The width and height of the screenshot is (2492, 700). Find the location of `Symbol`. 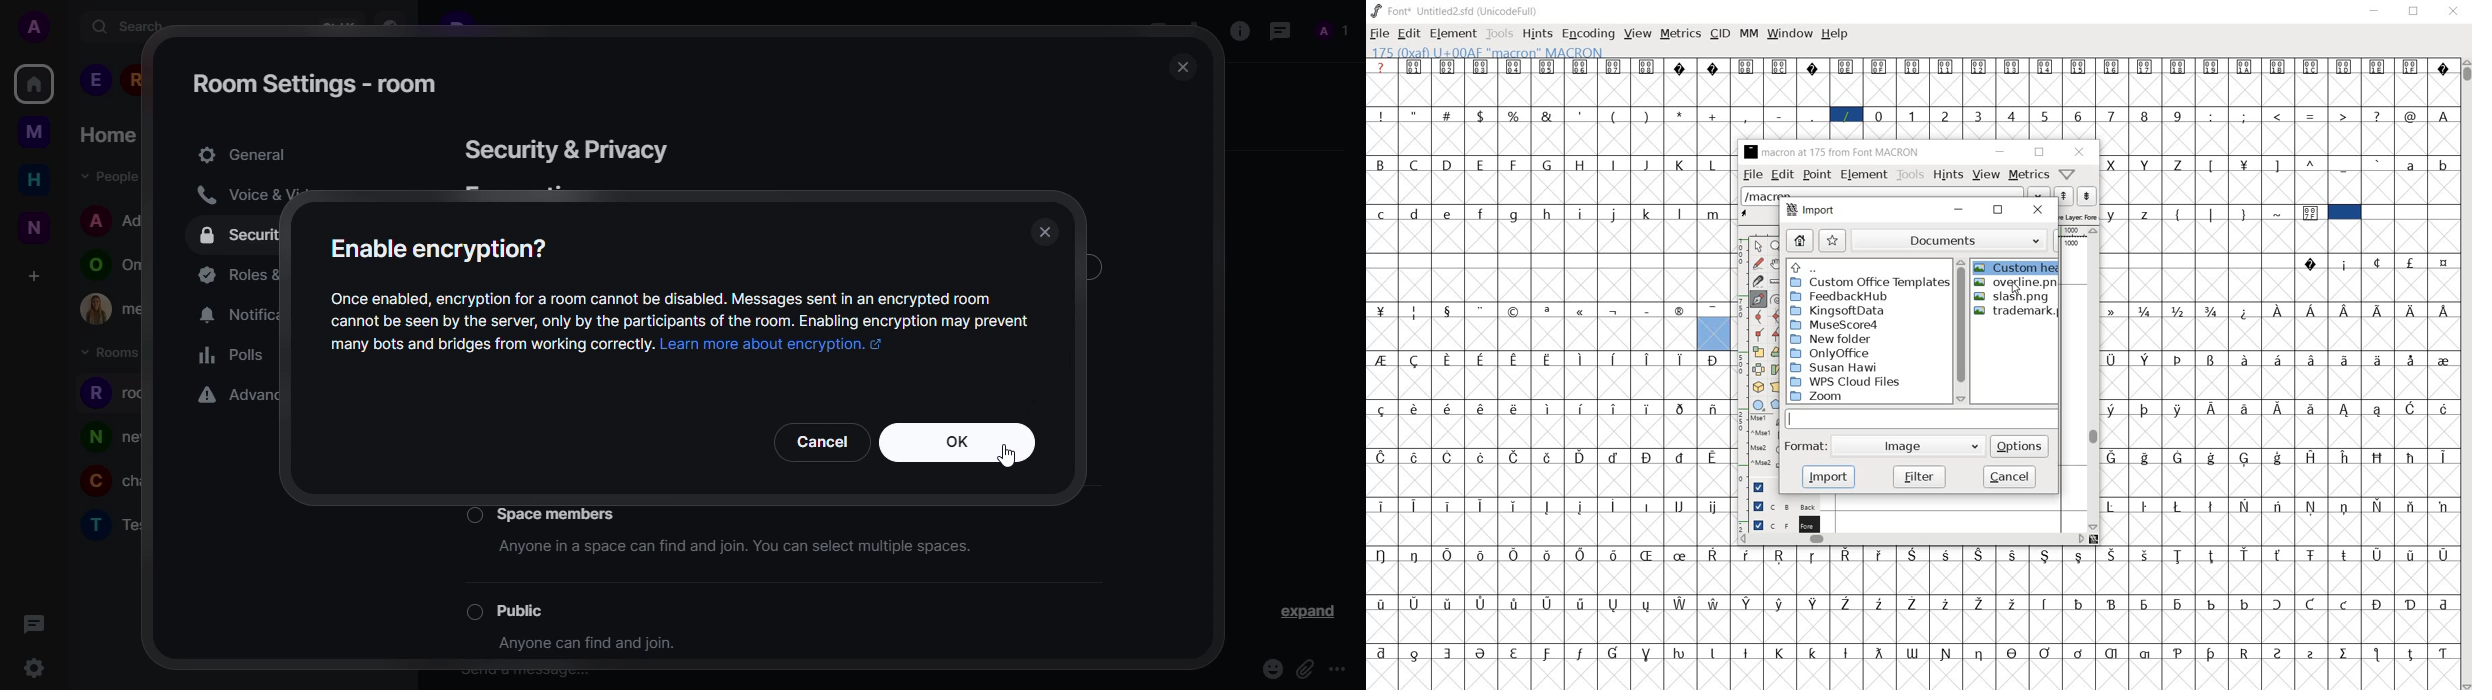

Symbol is located at coordinates (2213, 311).